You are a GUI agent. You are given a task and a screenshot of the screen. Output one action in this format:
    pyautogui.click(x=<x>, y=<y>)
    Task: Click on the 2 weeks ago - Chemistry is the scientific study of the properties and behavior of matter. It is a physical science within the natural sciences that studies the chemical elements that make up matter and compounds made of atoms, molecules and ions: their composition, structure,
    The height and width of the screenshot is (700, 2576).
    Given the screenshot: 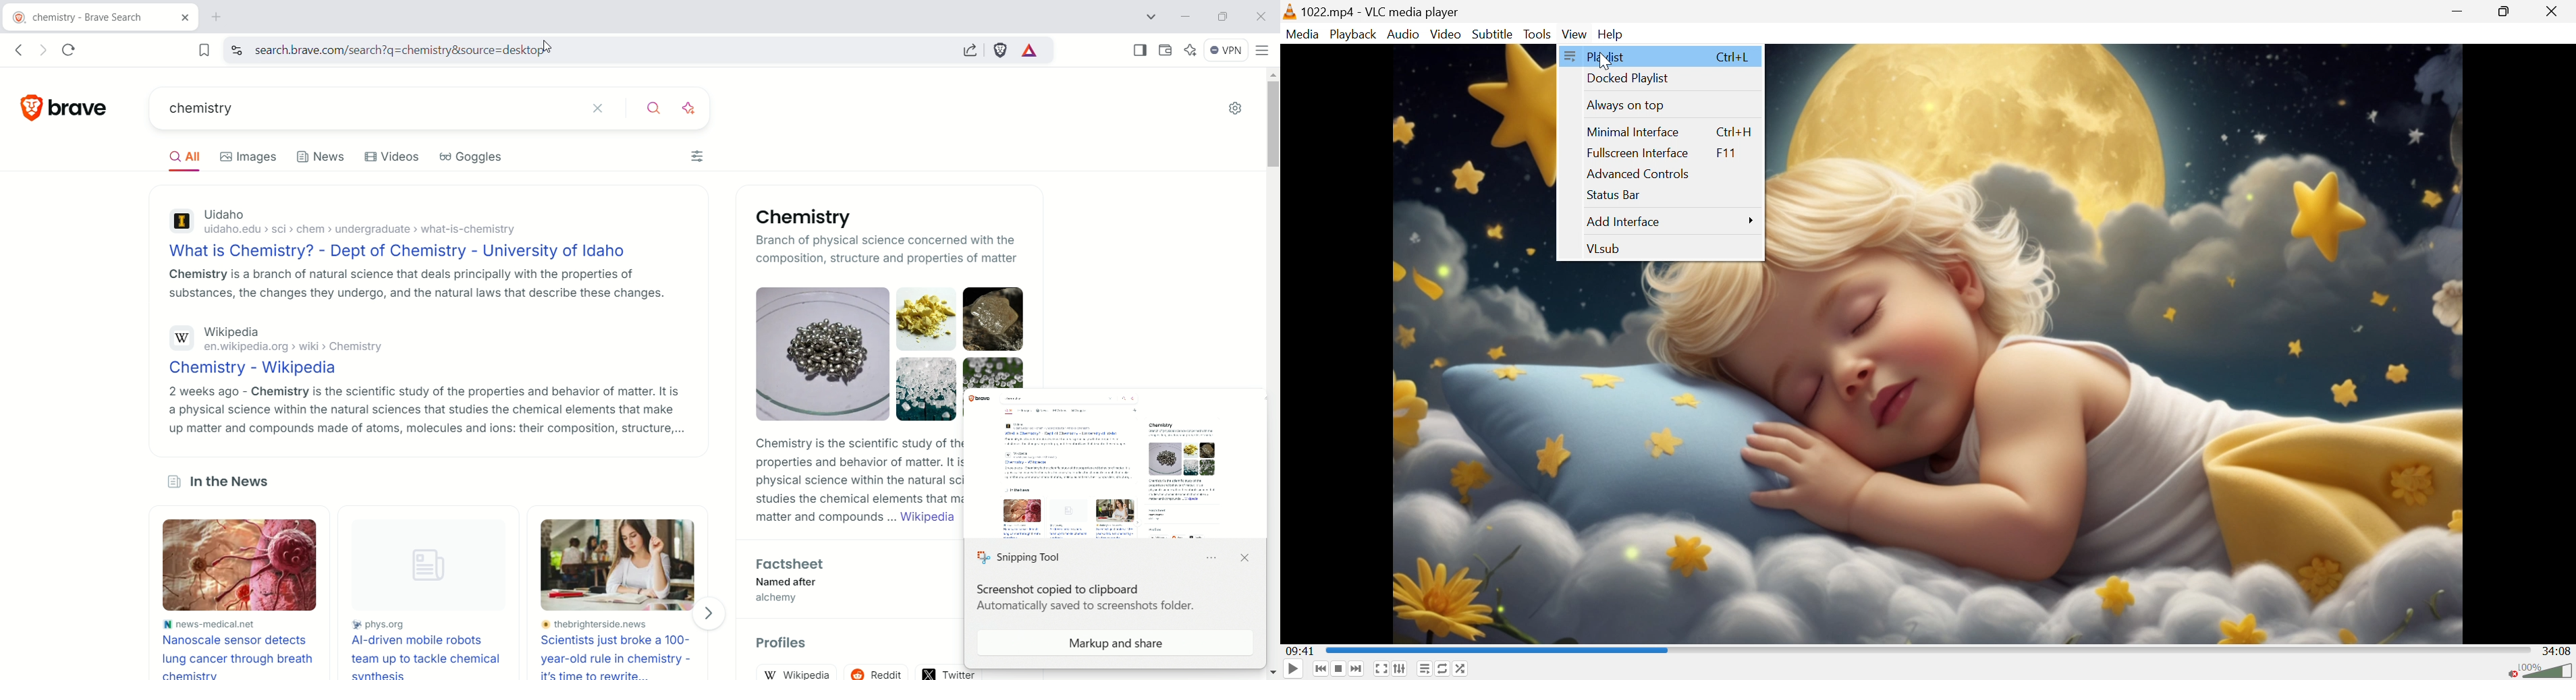 What is the action you would take?
    pyautogui.click(x=425, y=410)
    